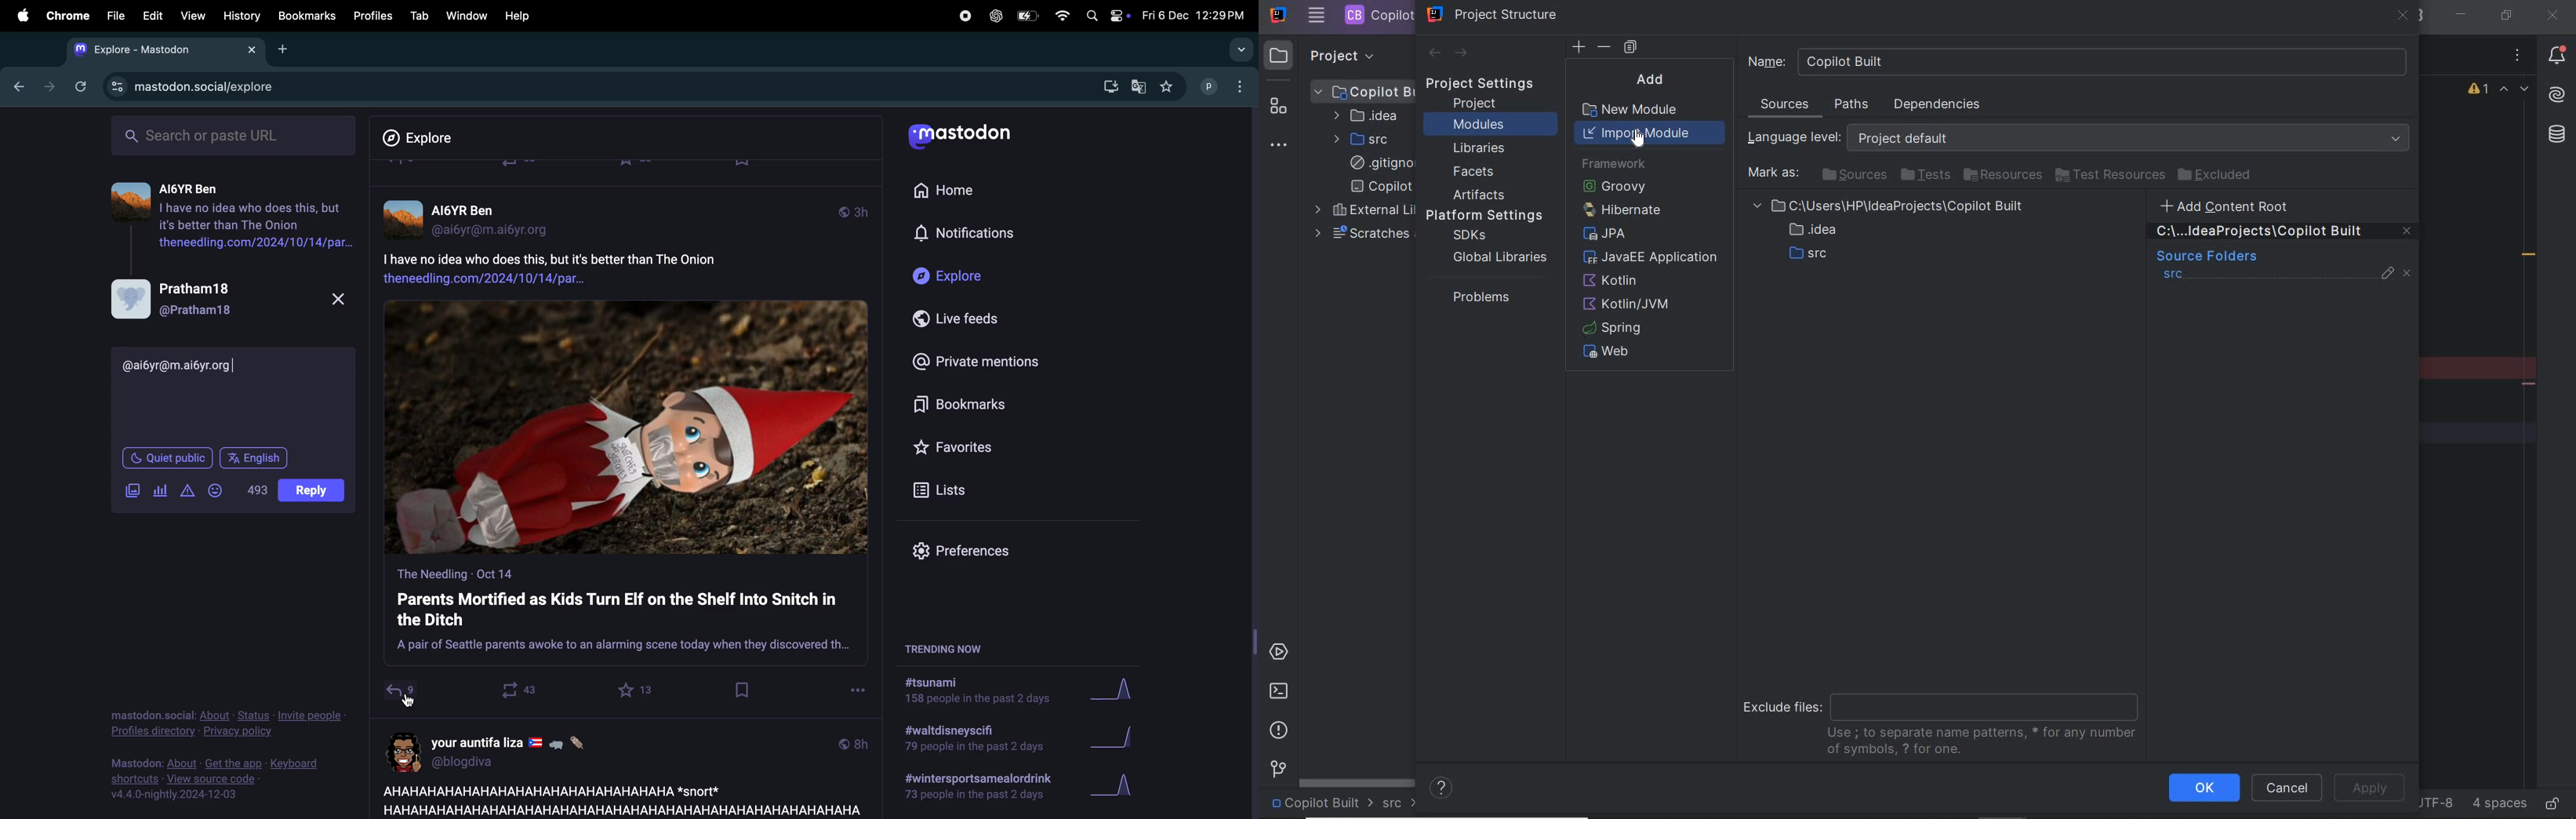 The image size is (2576, 840). I want to click on exclude files, so click(1946, 718).